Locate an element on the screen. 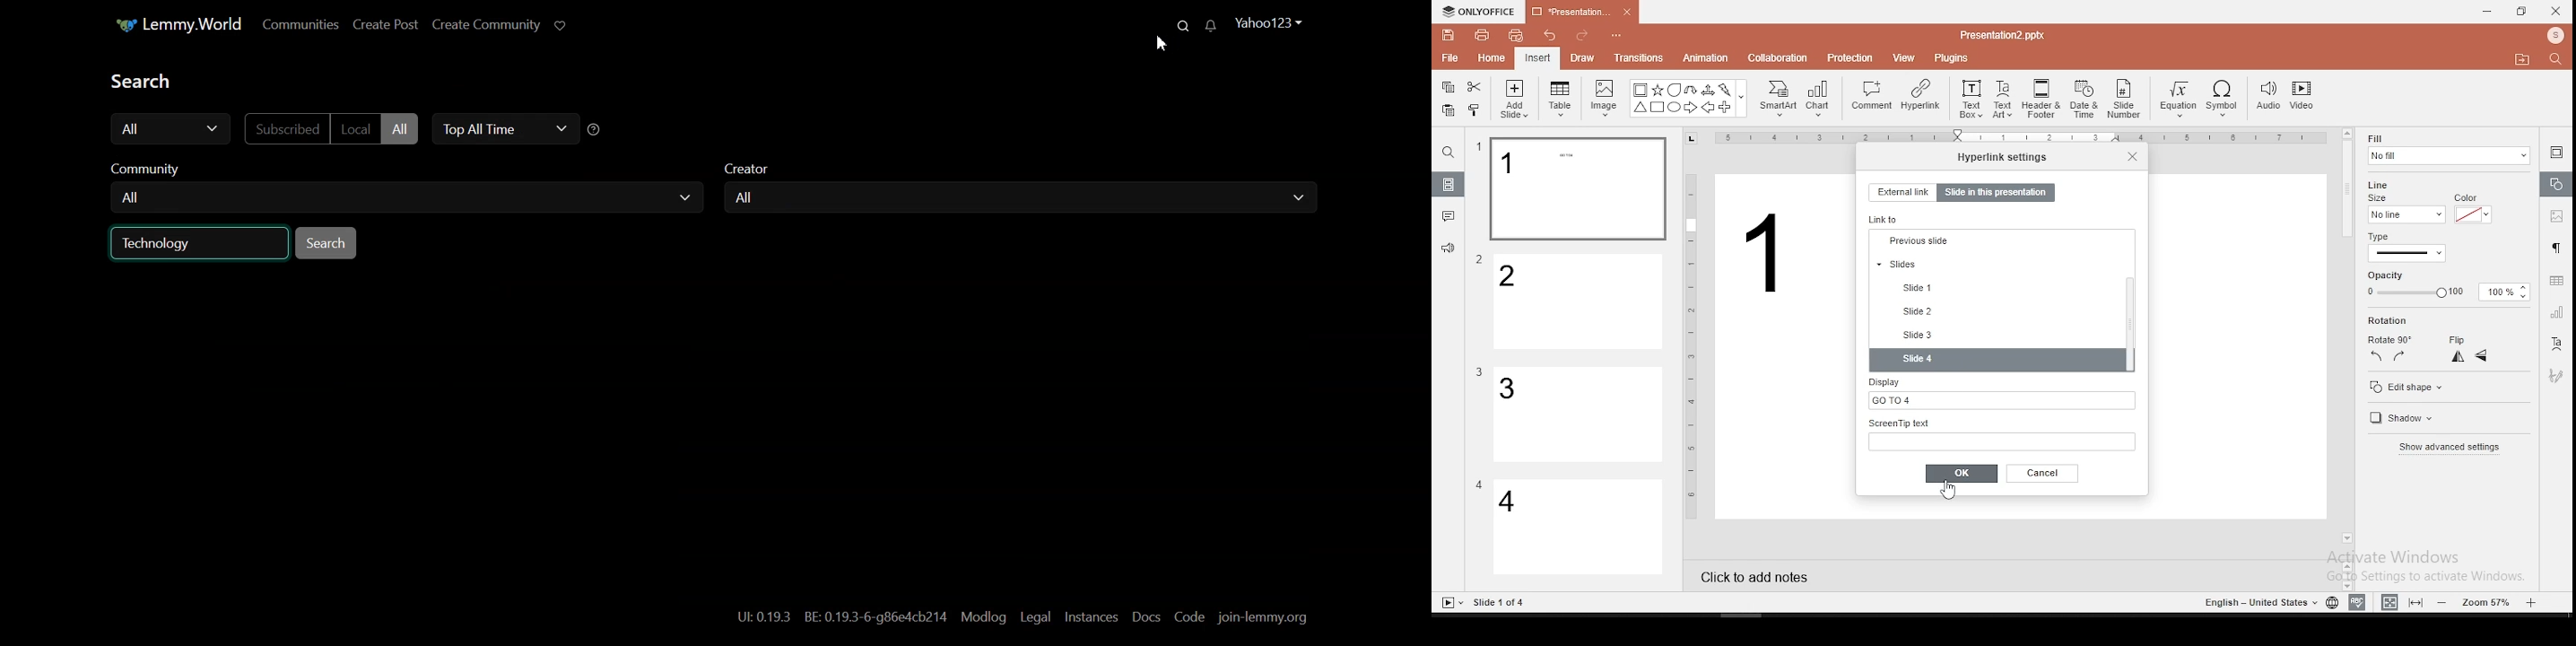 The height and width of the screenshot is (672, 2576). Create Community  is located at coordinates (488, 24).